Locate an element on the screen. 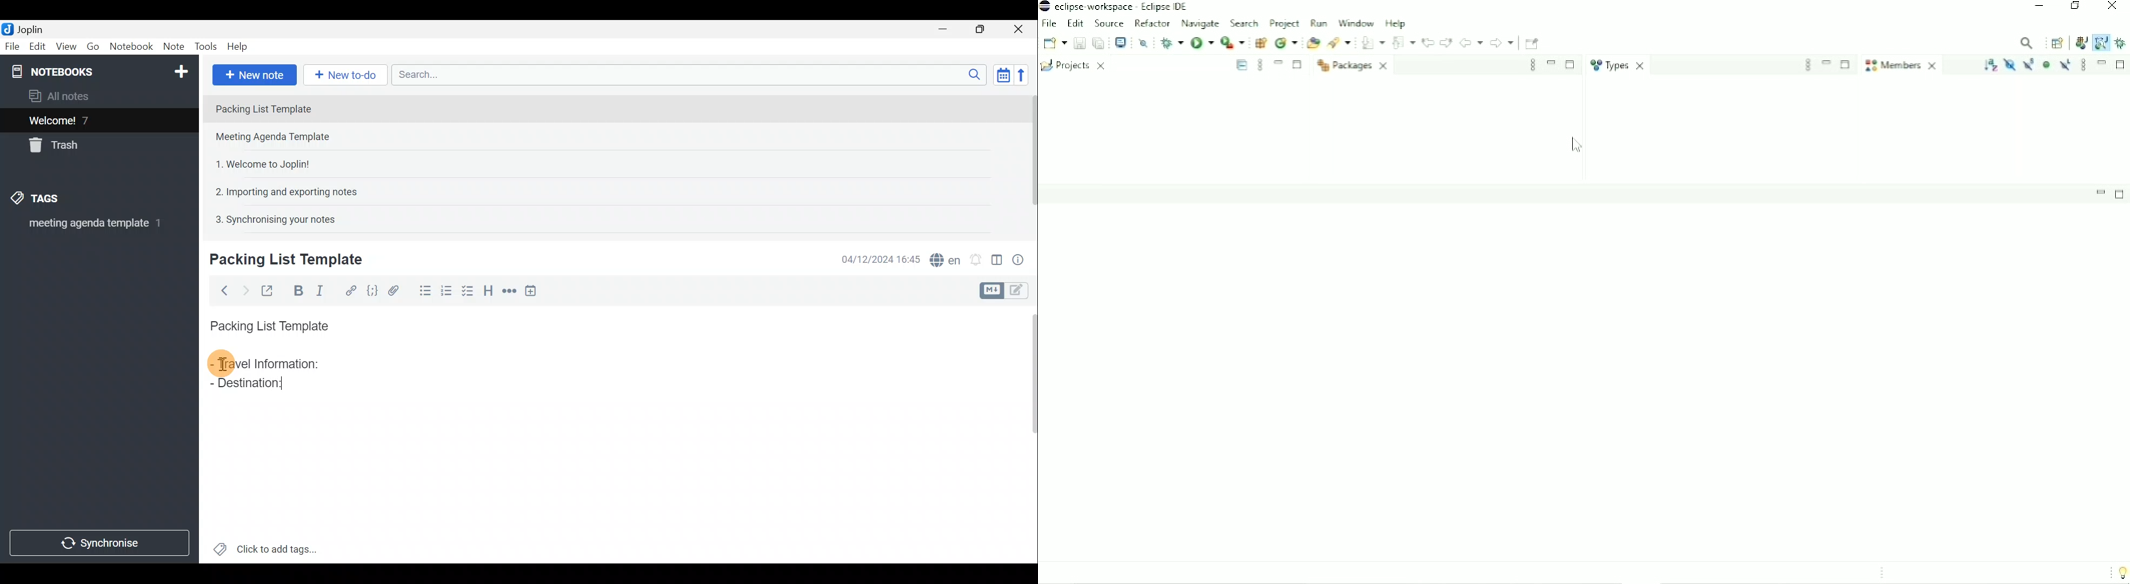 The width and height of the screenshot is (2156, 588). Toggle editor layout is located at coordinates (997, 256).